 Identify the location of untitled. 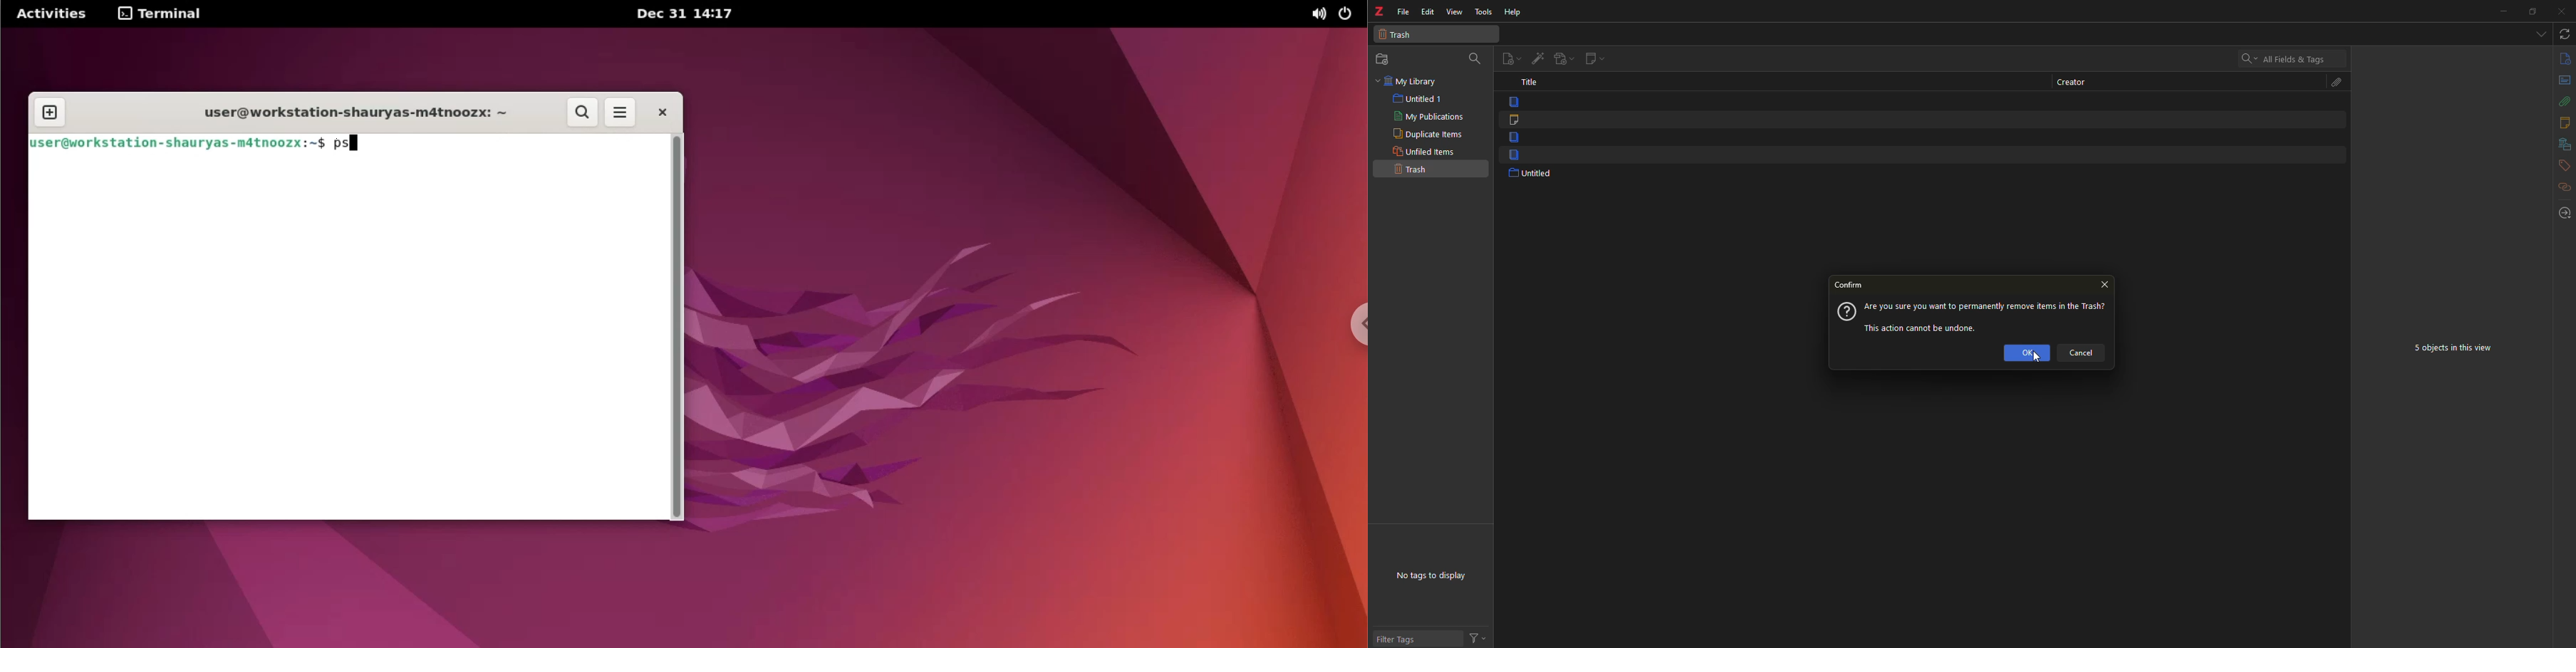
(1533, 174).